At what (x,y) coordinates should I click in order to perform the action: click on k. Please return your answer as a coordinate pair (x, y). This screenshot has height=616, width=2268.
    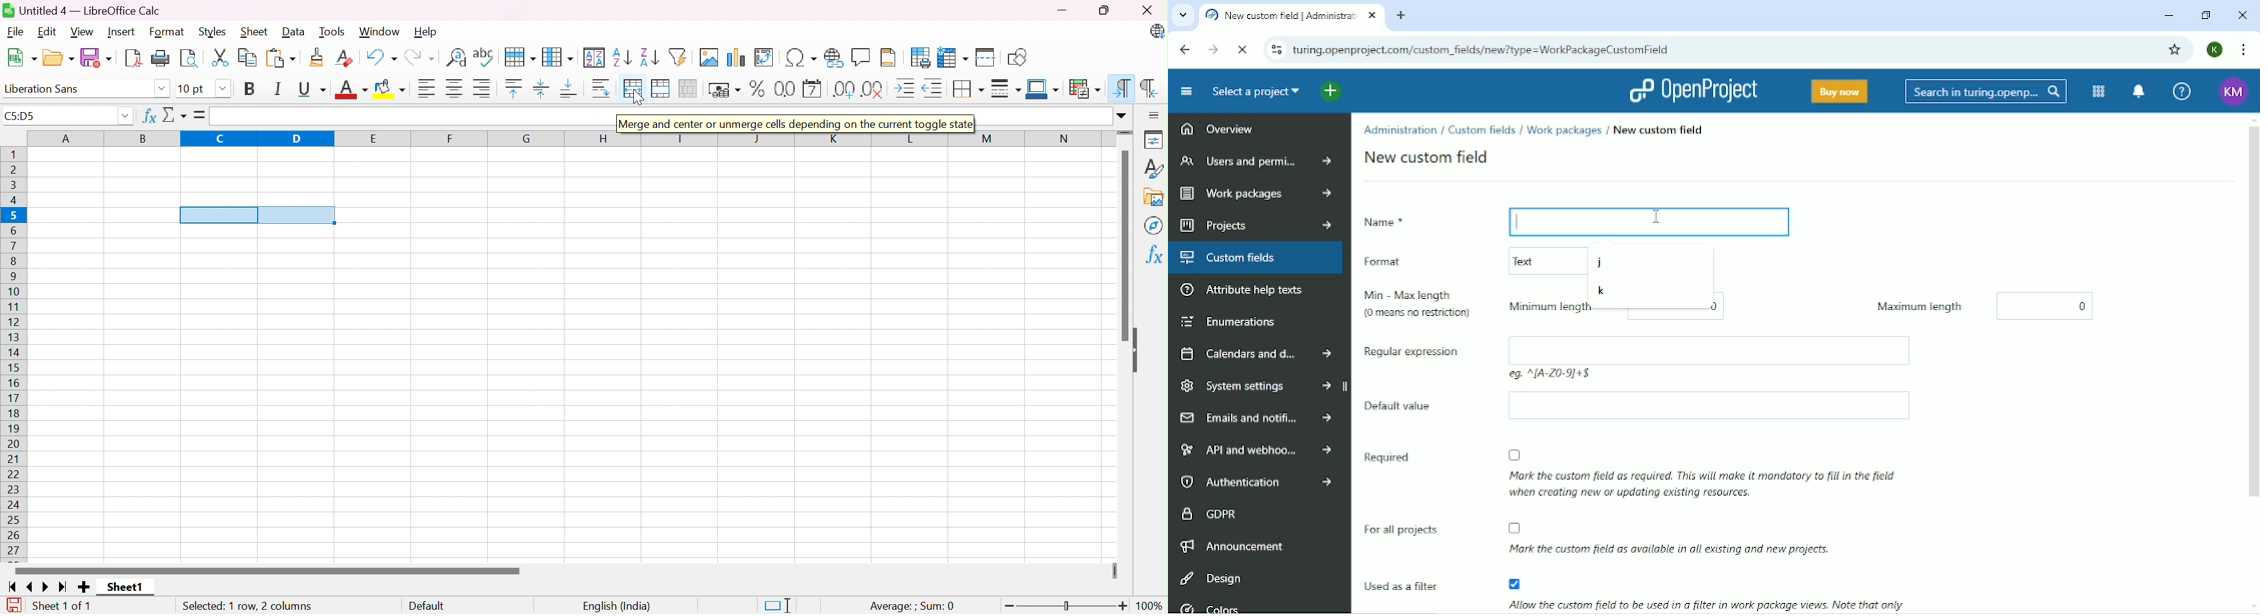
    Looking at the image, I should click on (1604, 290).